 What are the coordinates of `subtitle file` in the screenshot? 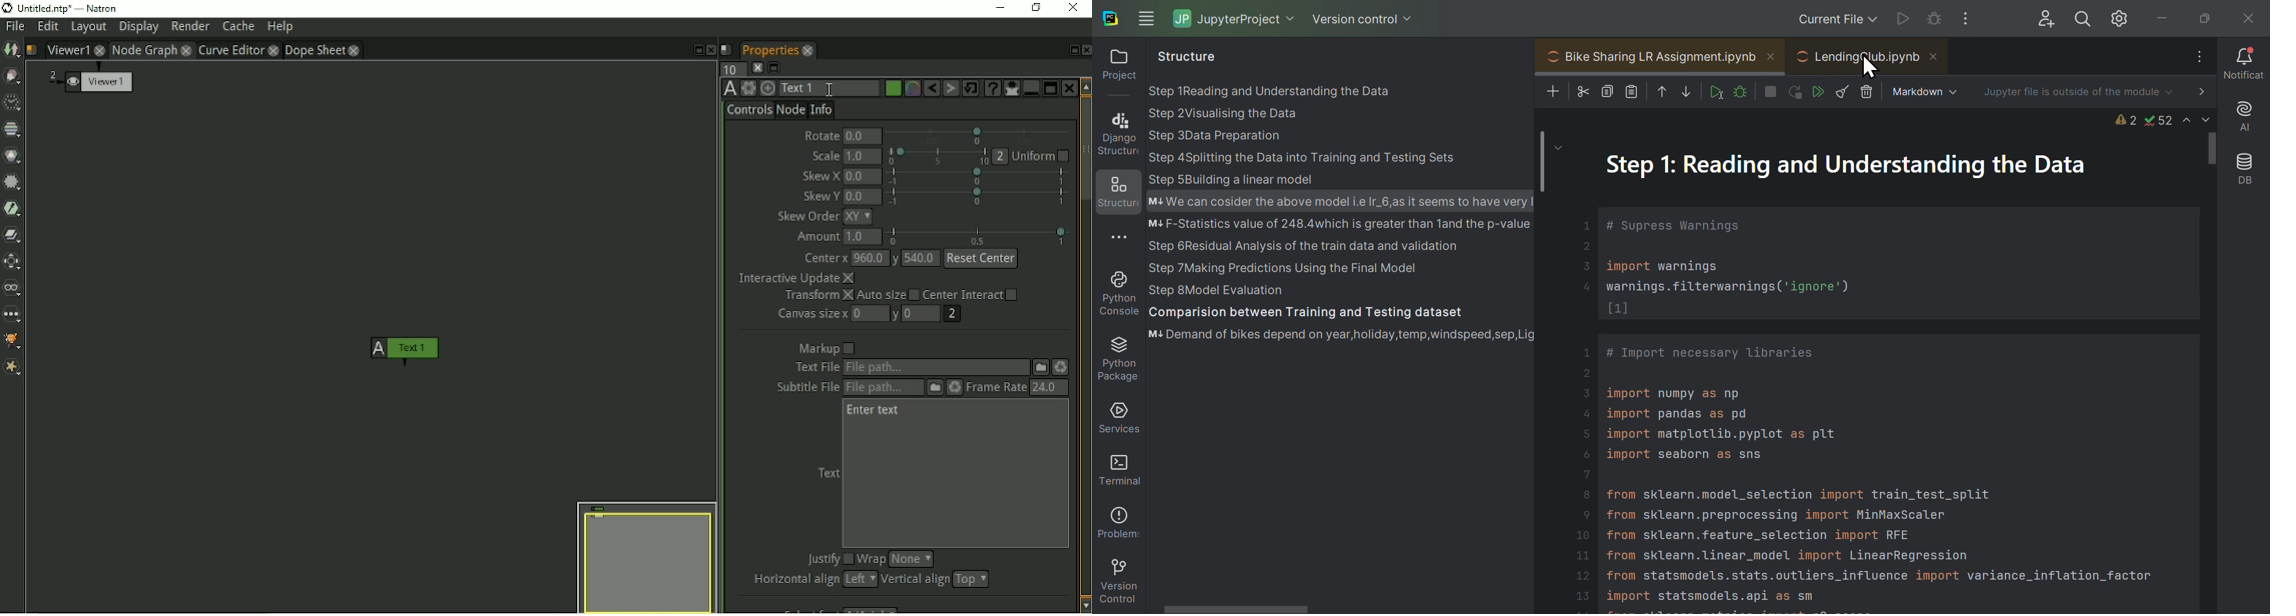 It's located at (808, 388).